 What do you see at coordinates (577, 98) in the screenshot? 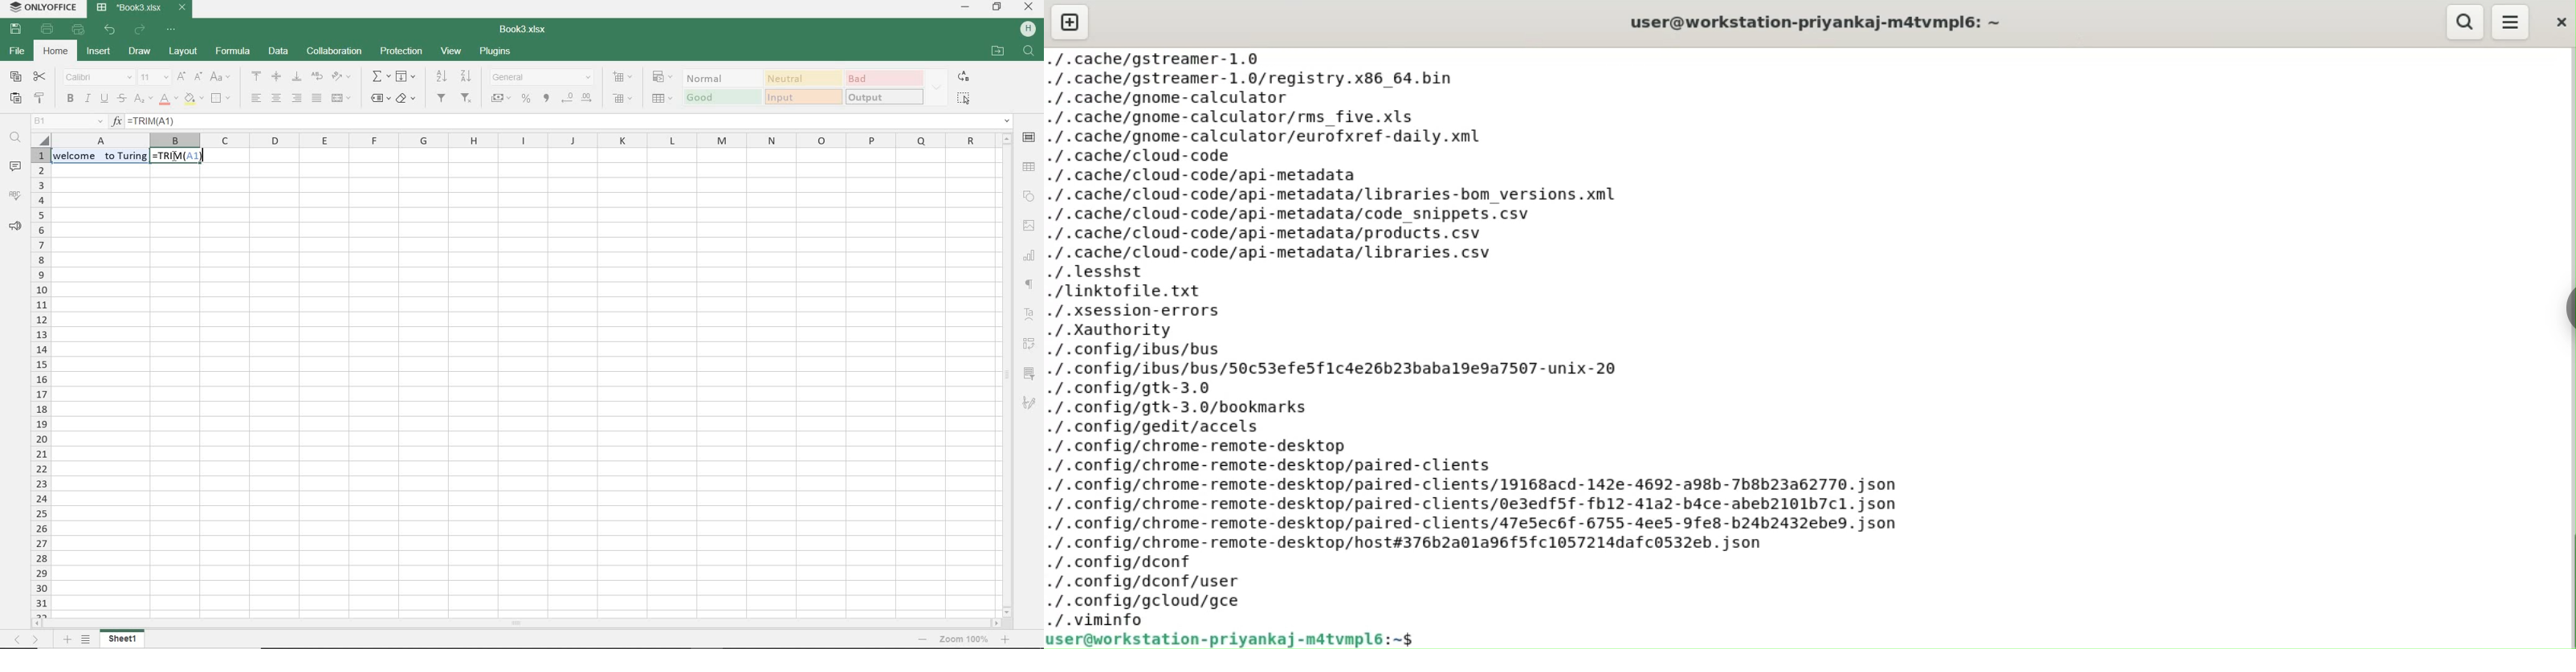
I see `change decimal` at bounding box center [577, 98].